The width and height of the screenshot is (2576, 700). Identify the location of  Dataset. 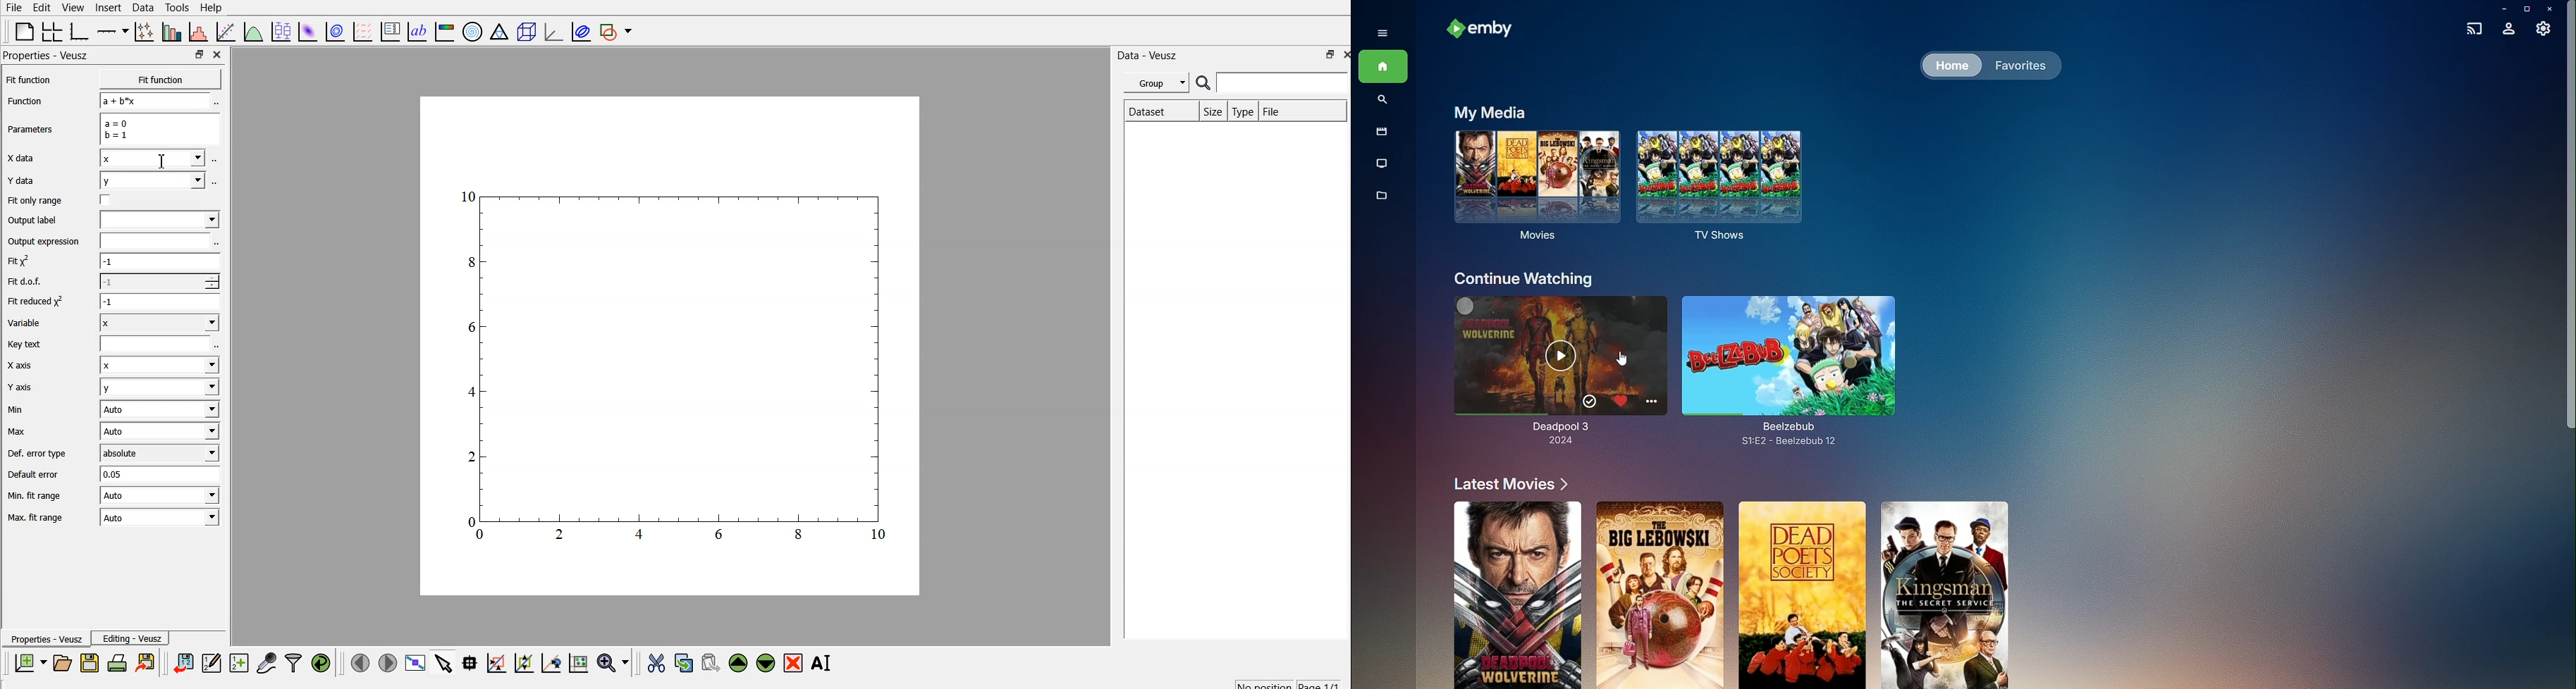
(1161, 111).